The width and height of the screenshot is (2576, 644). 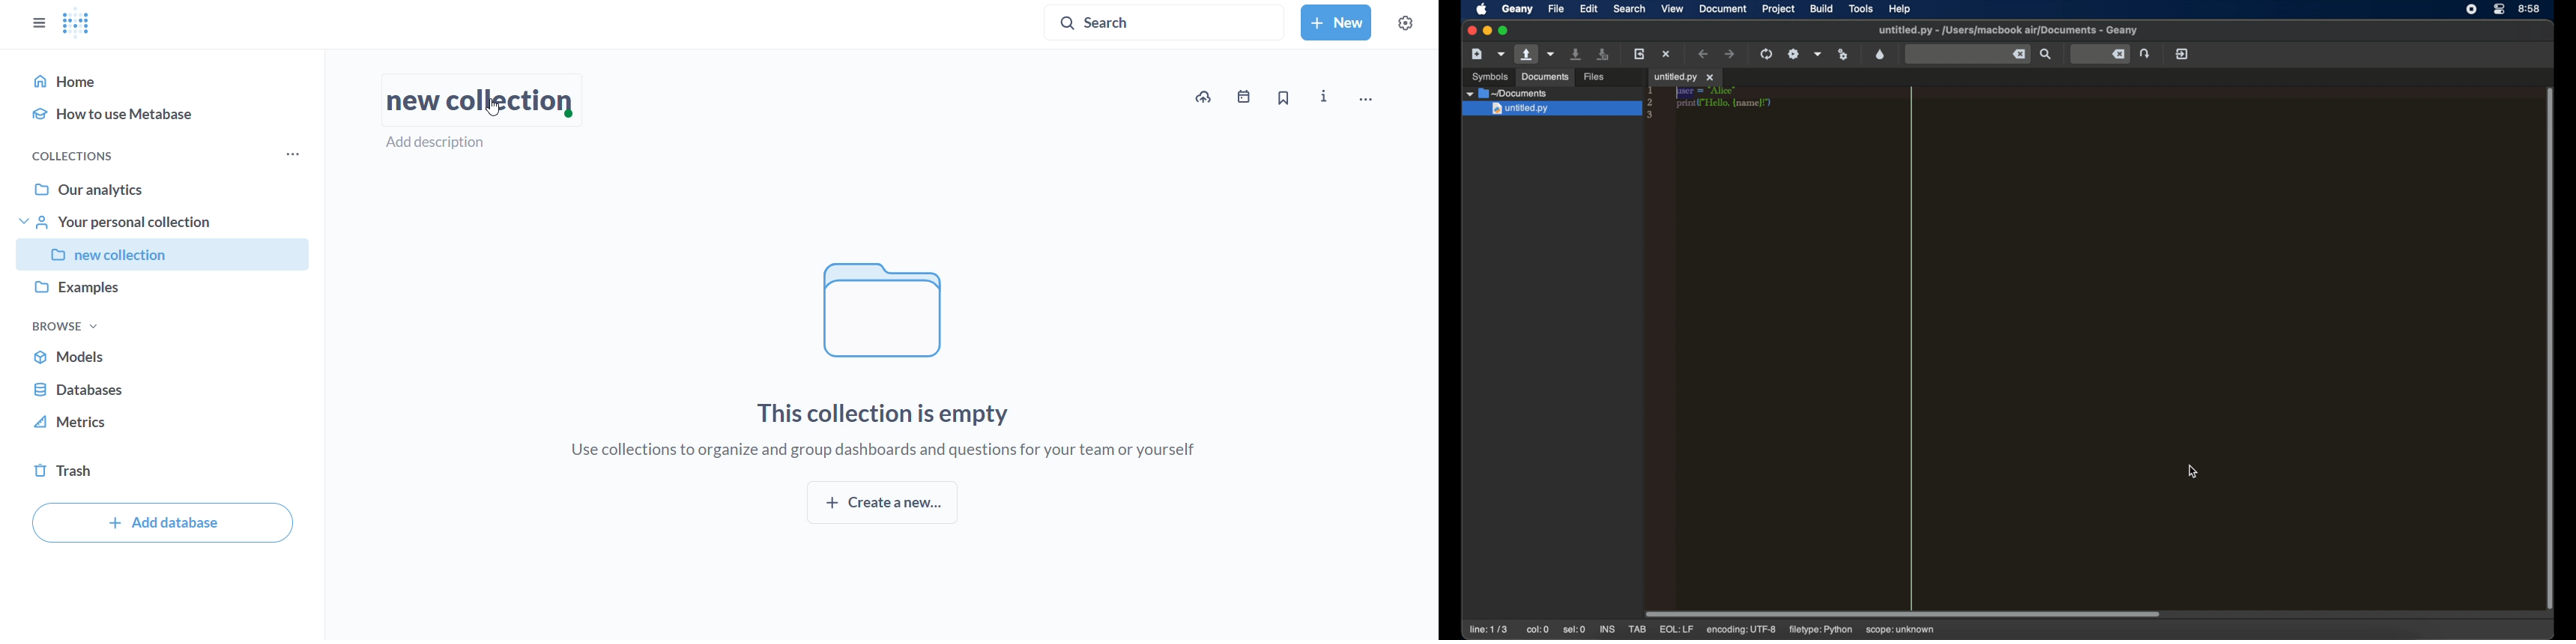 What do you see at coordinates (1861, 9) in the screenshot?
I see `tools` at bounding box center [1861, 9].